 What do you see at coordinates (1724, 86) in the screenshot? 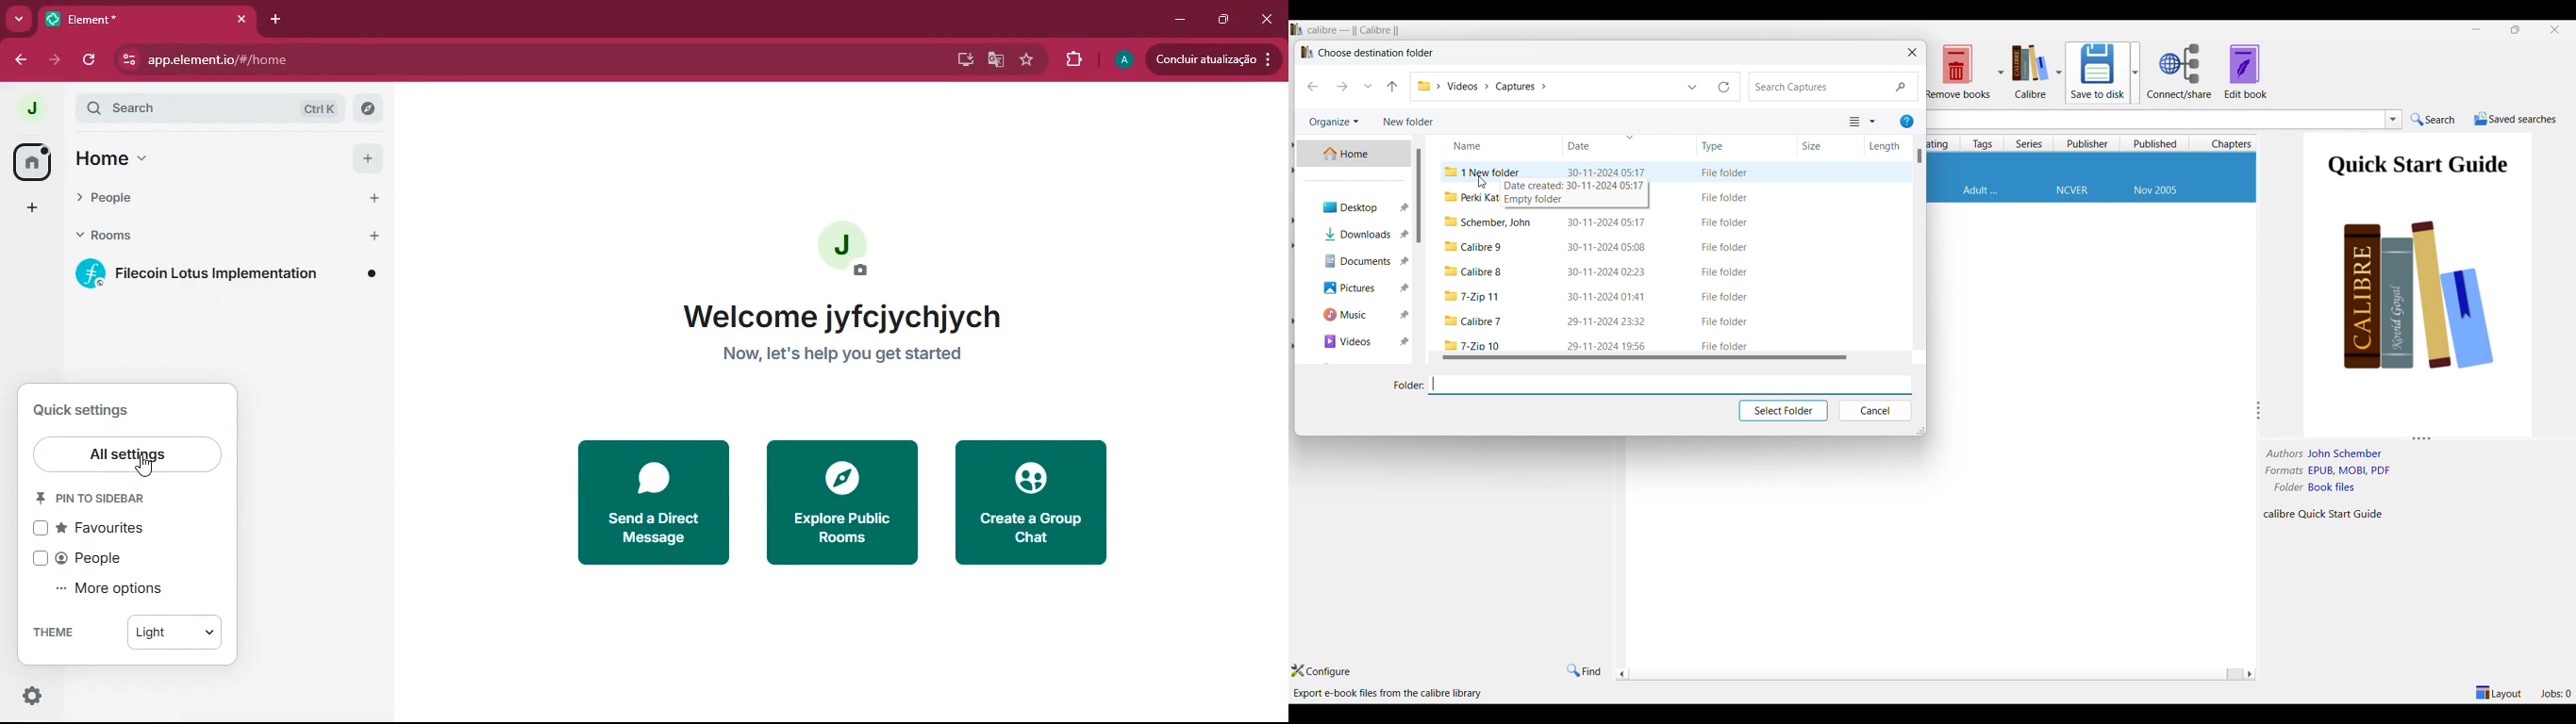
I see `Reload folder` at bounding box center [1724, 86].